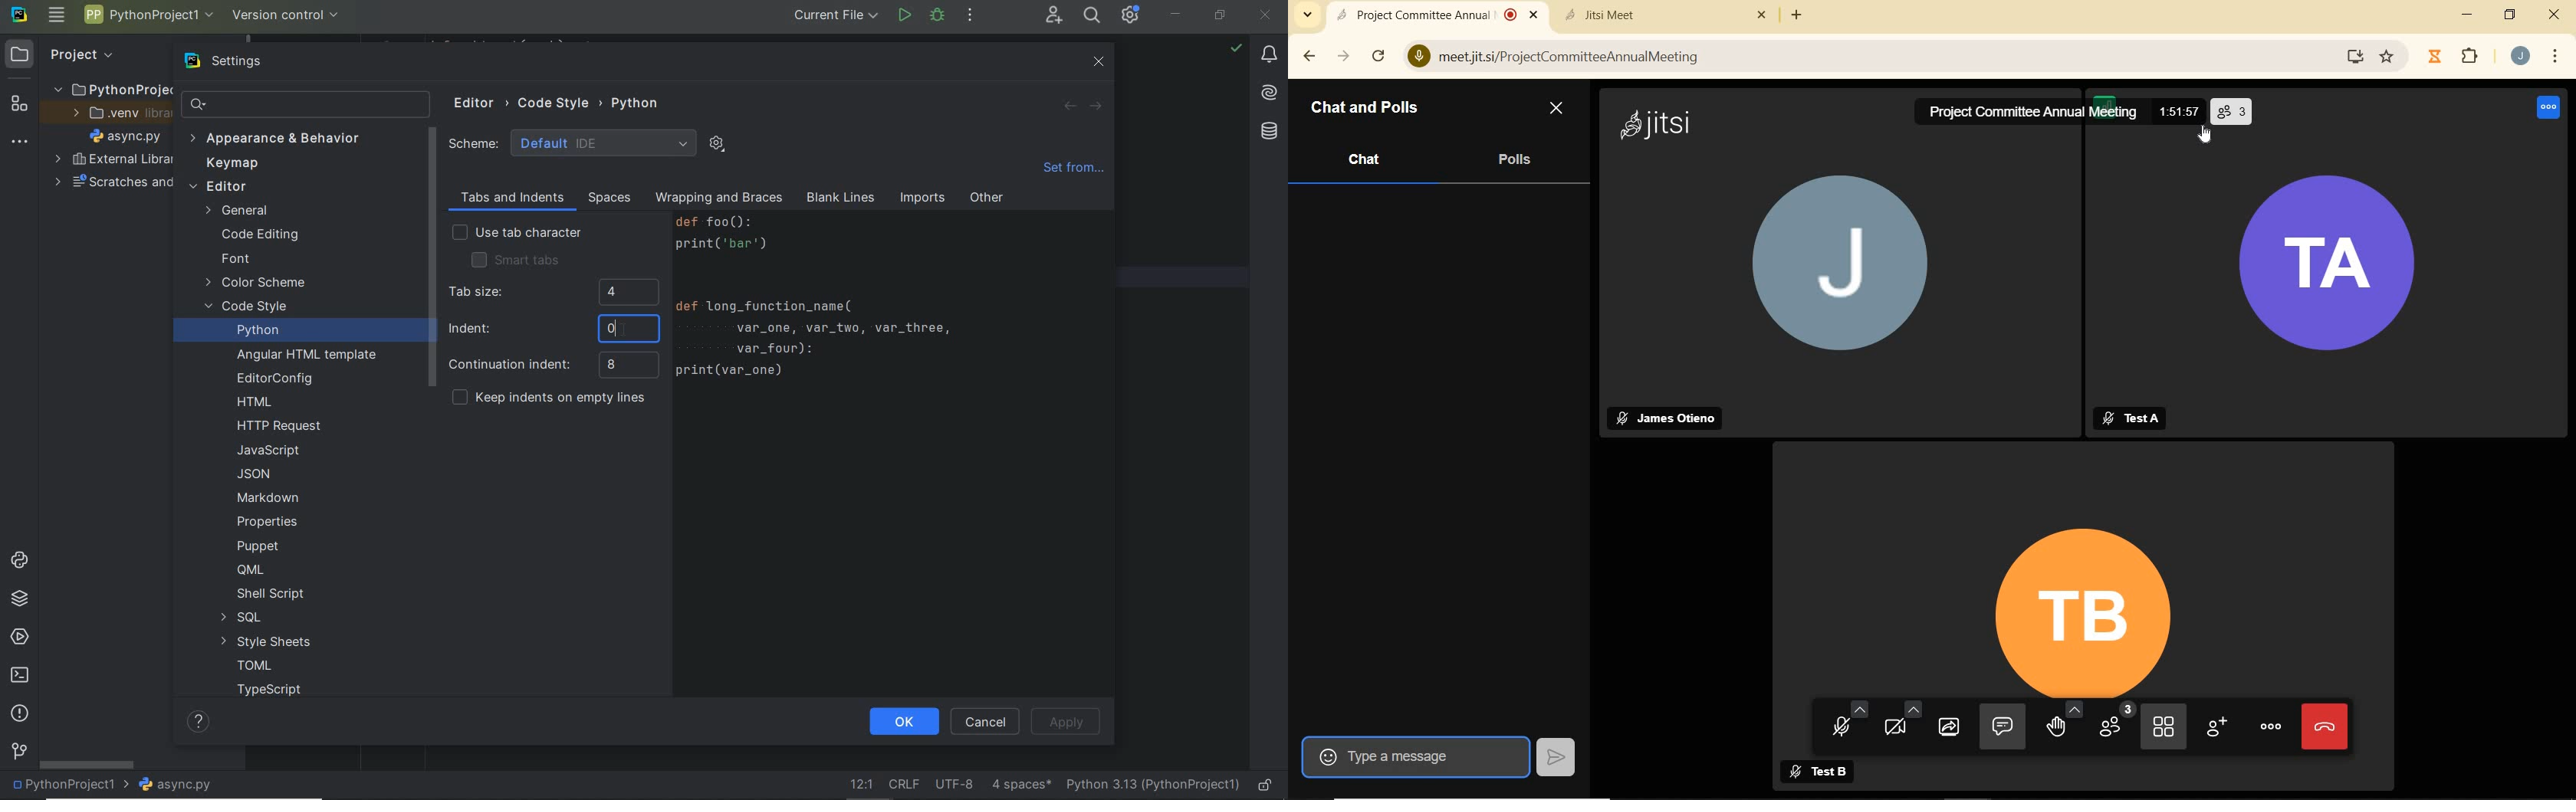 This screenshot has height=812, width=2576. Describe the element at coordinates (2027, 114) in the screenshot. I see `meeting name` at that location.